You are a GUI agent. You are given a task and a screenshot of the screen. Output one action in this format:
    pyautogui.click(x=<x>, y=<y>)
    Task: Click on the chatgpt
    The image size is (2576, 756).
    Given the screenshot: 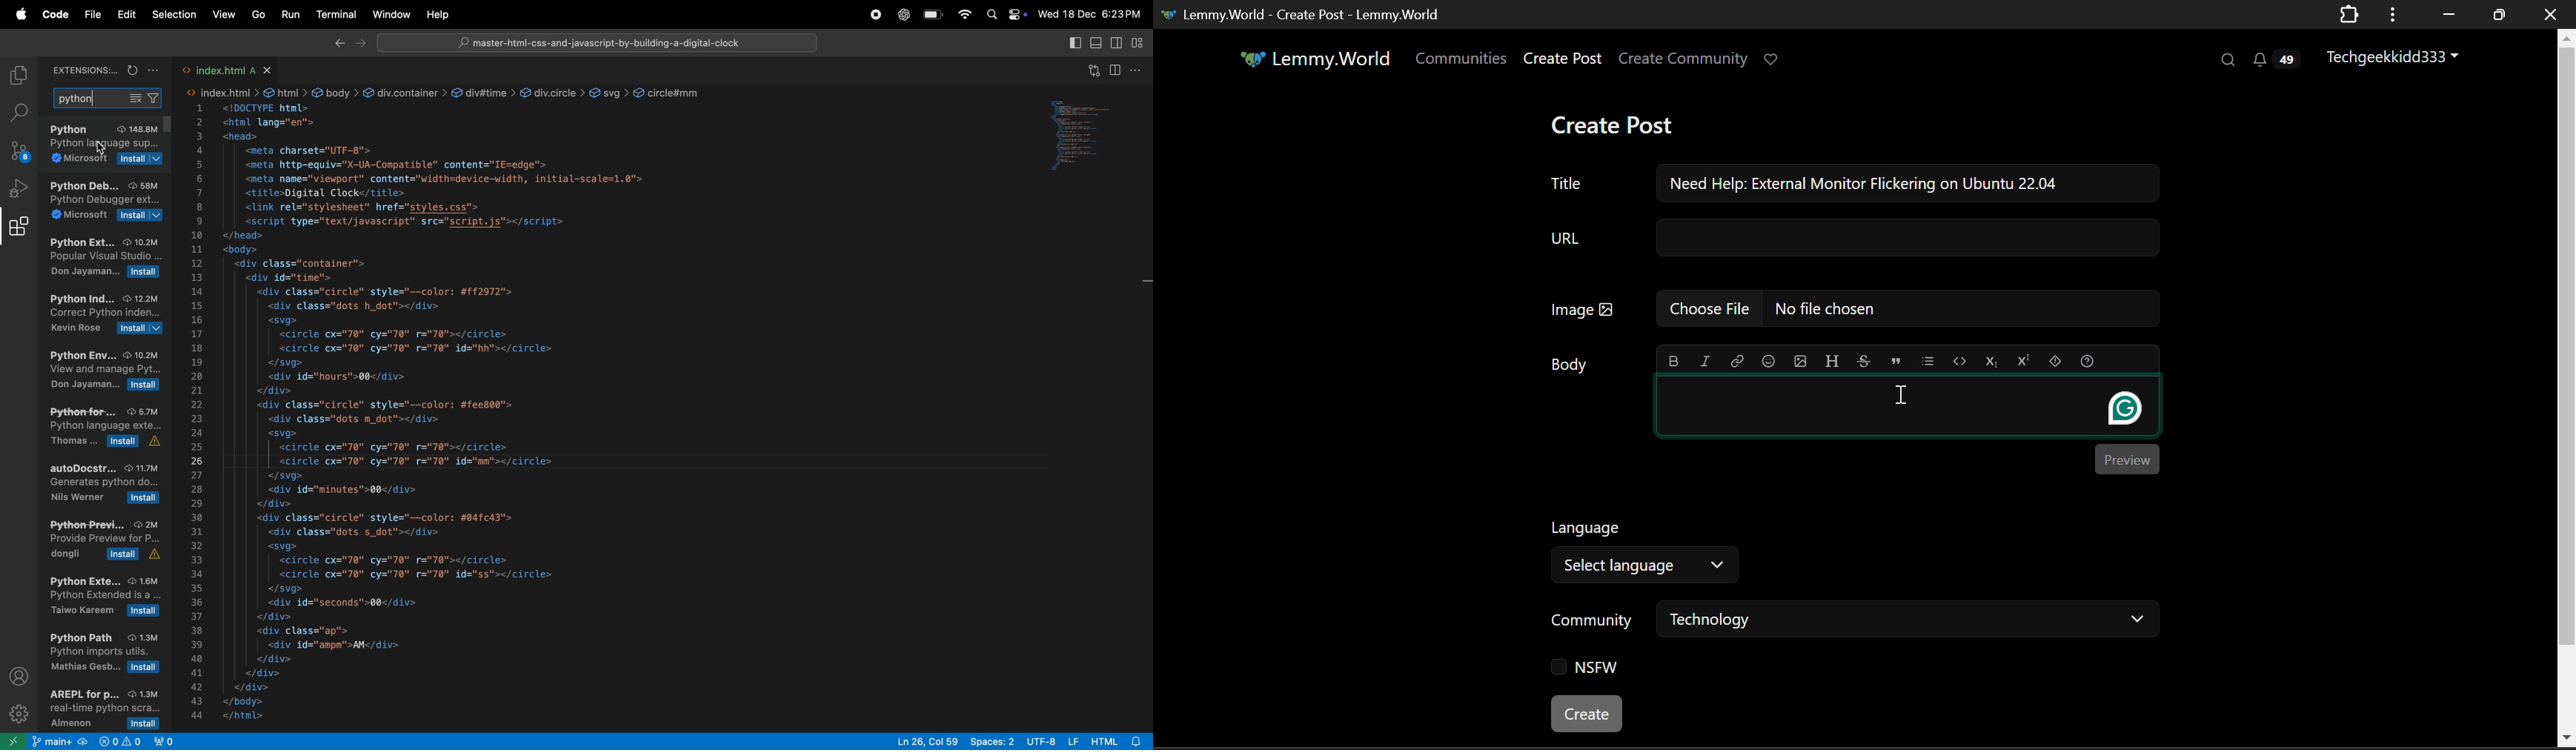 What is the action you would take?
    pyautogui.click(x=902, y=15)
    